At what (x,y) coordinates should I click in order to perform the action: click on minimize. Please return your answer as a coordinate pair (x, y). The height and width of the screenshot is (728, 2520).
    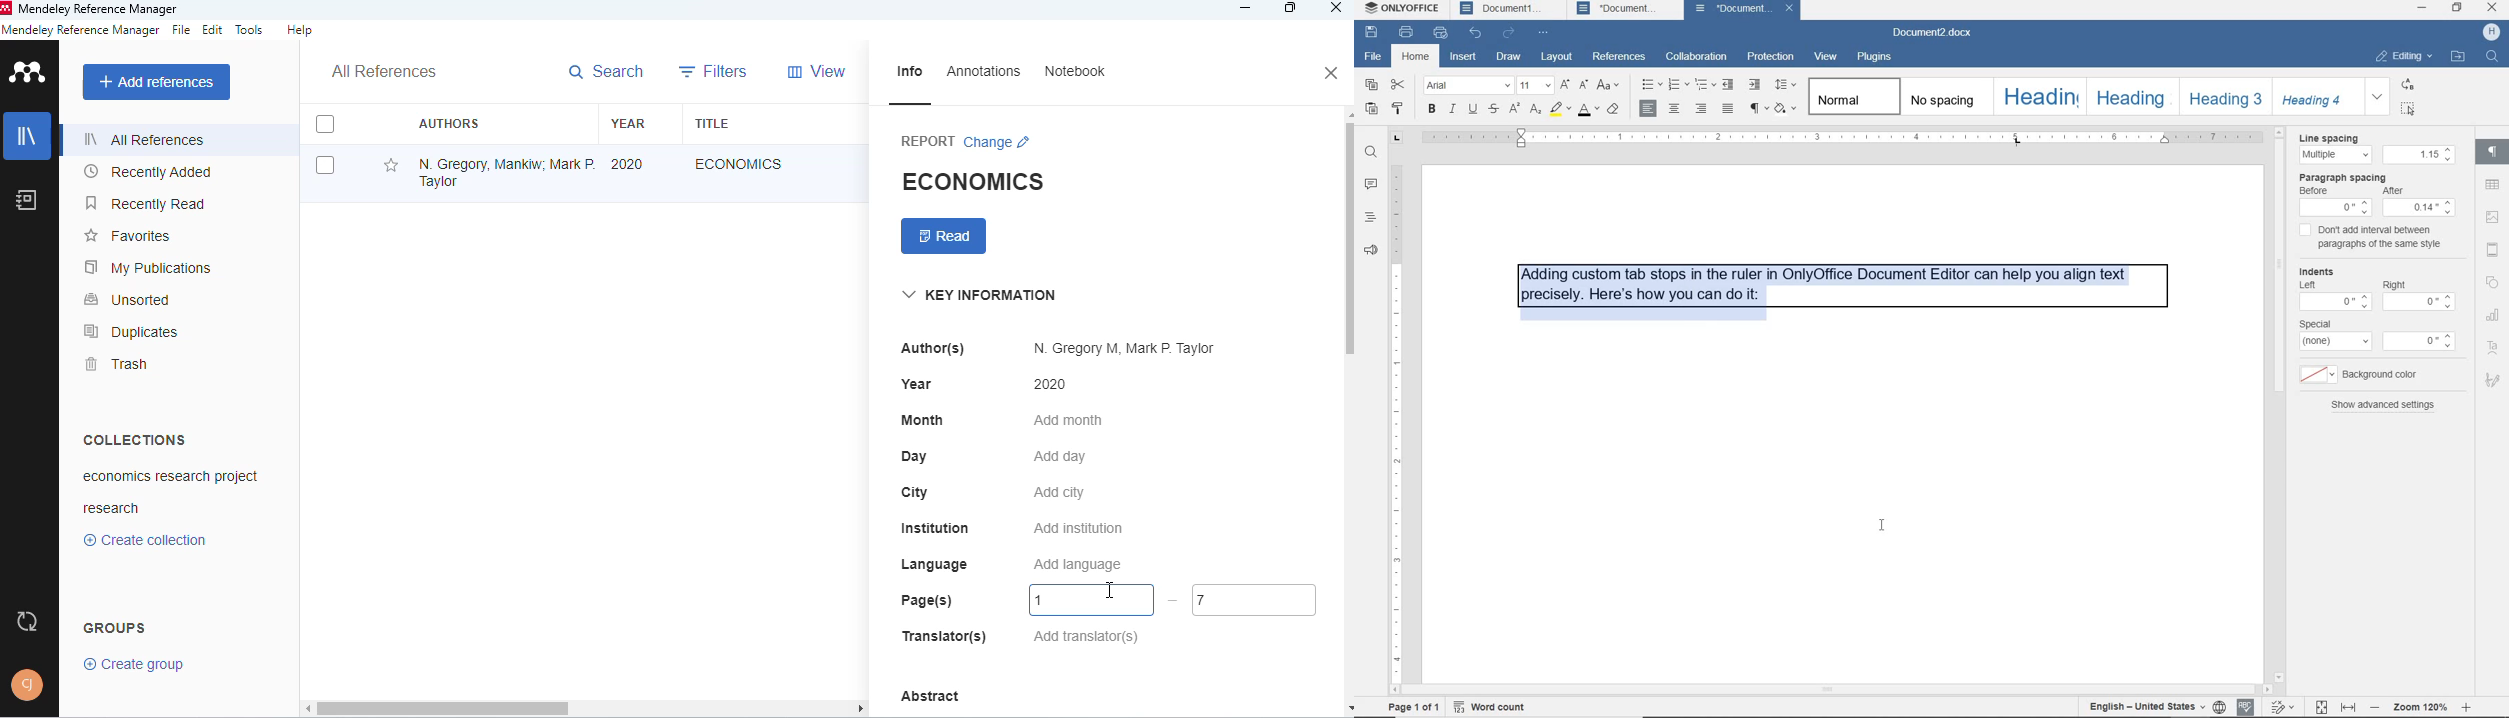
    Looking at the image, I should click on (2421, 7).